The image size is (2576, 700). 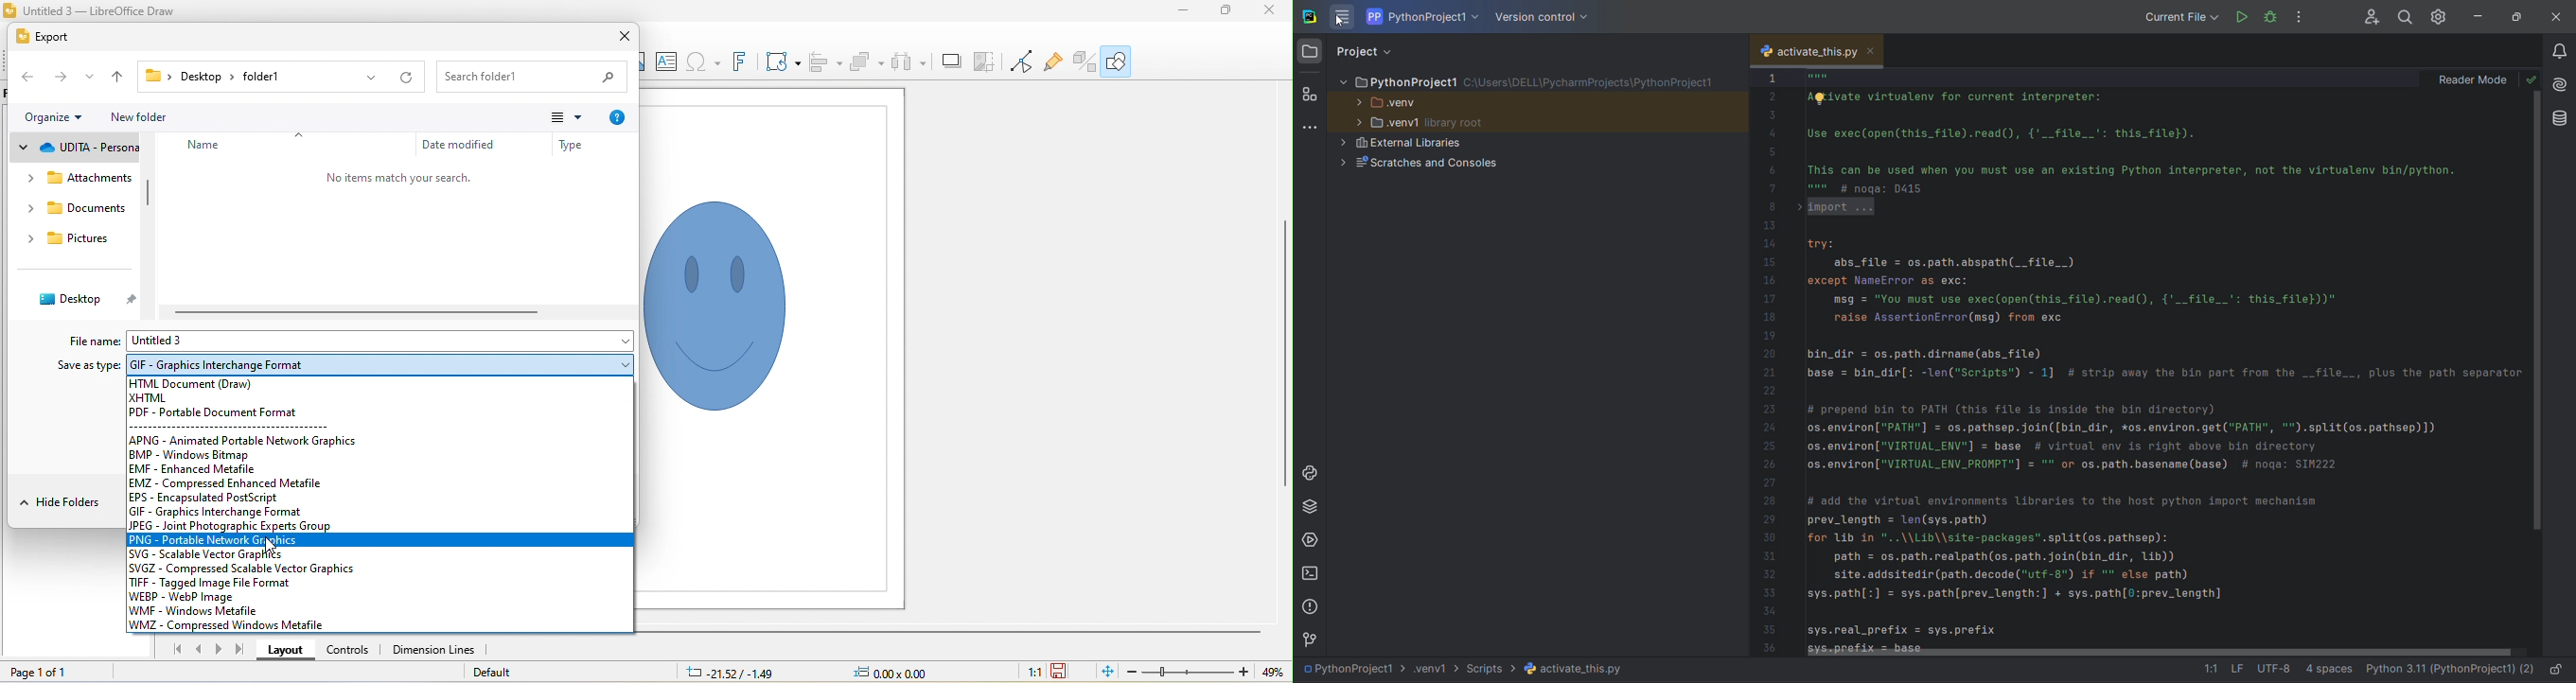 What do you see at coordinates (44, 37) in the screenshot?
I see `export` at bounding box center [44, 37].